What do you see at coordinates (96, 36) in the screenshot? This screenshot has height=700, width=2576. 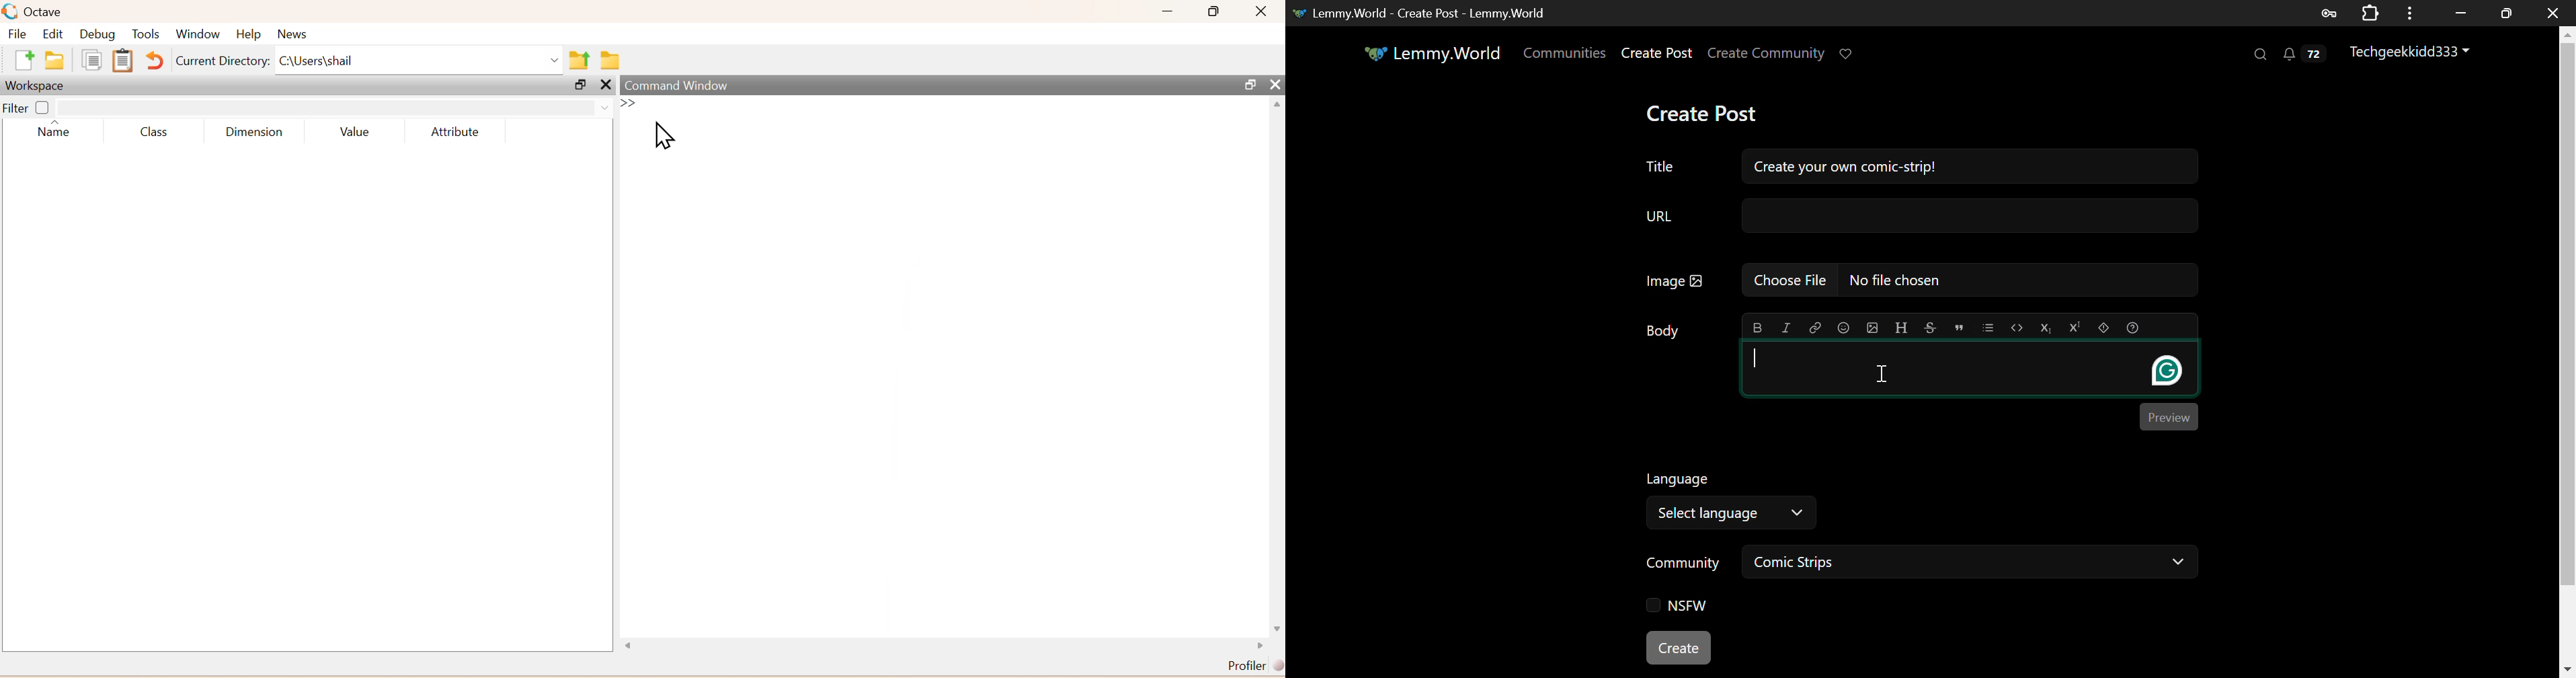 I see `Debug` at bounding box center [96, 36].